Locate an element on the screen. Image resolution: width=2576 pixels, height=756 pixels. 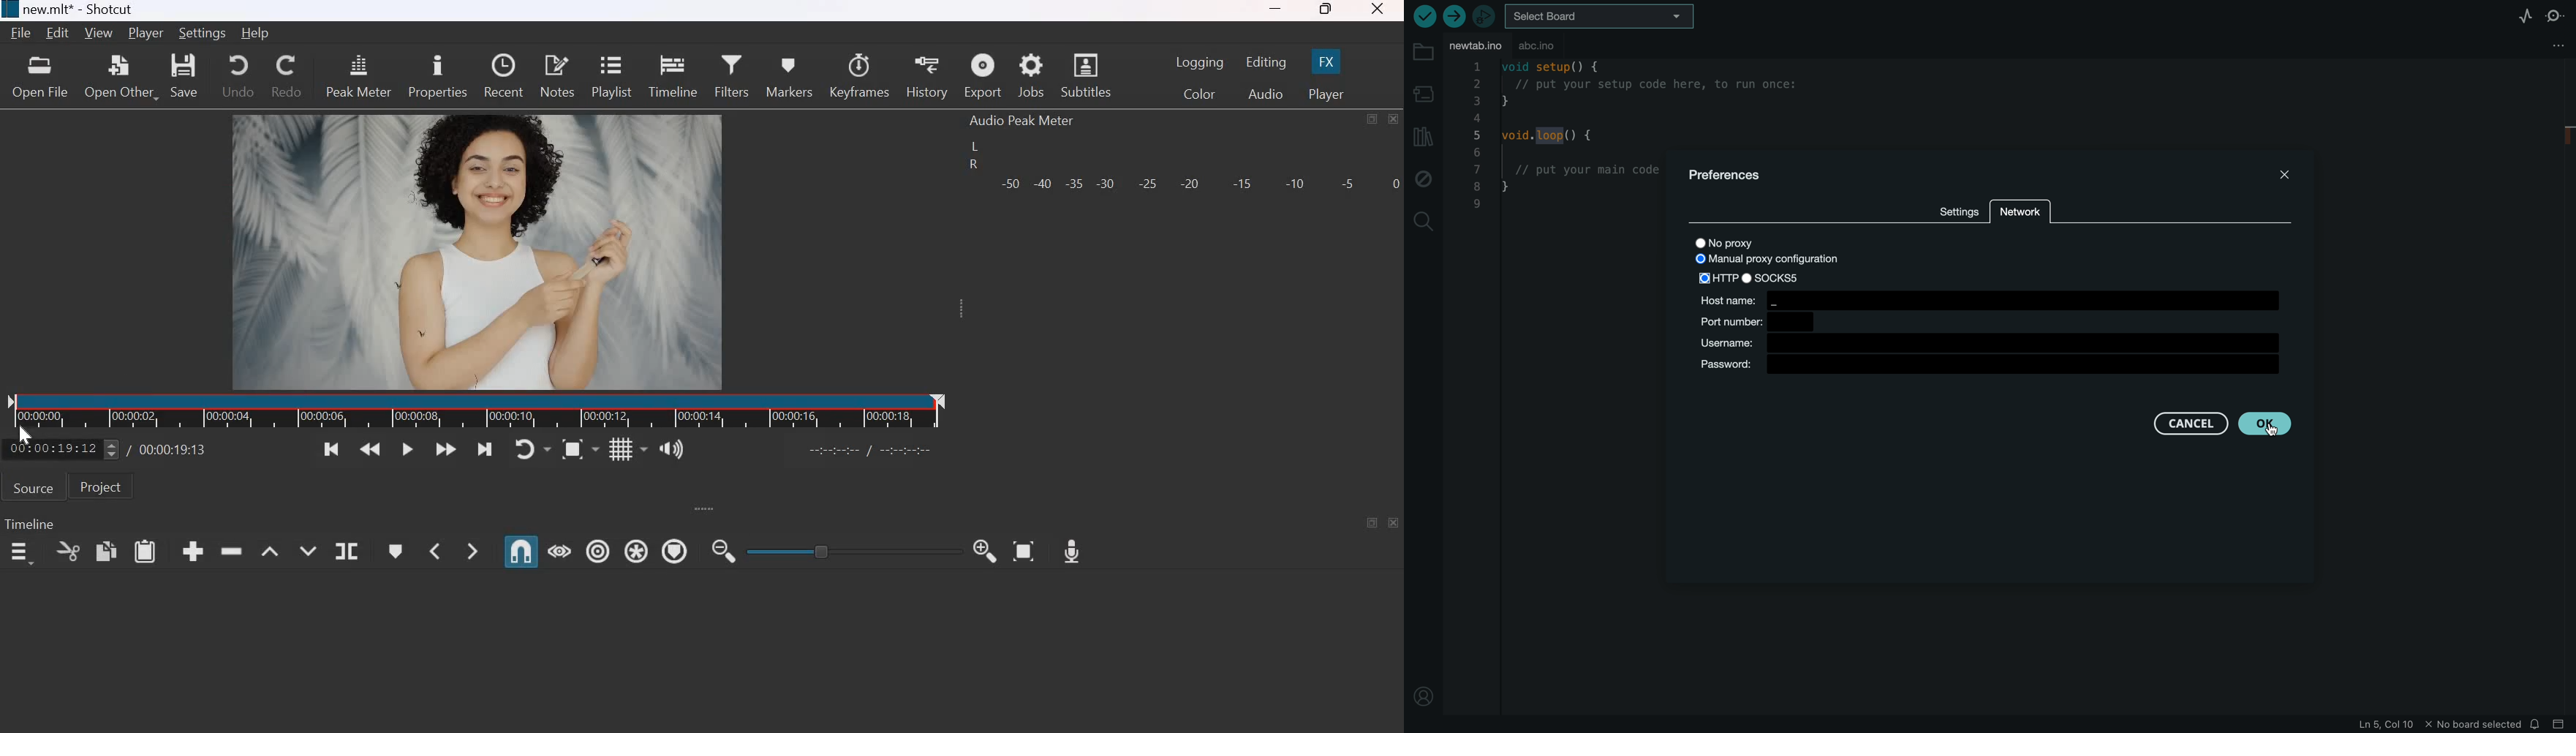
Export is located at coordinates (982, 77).